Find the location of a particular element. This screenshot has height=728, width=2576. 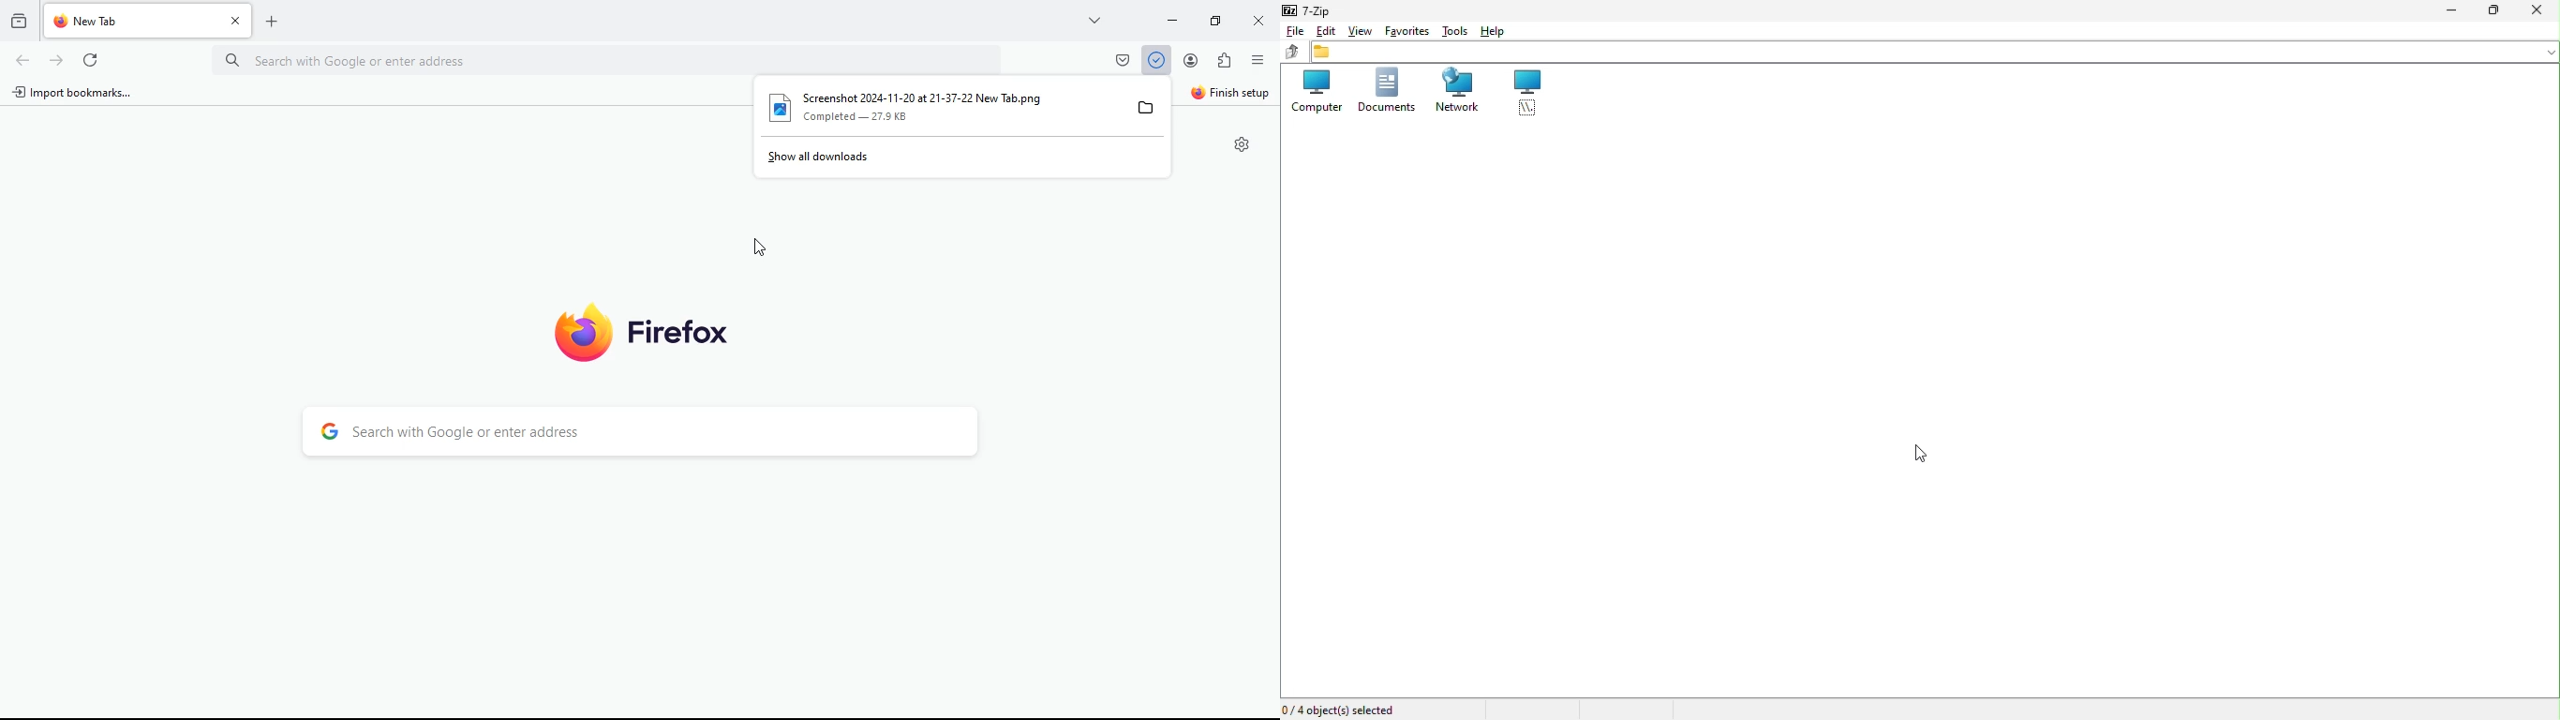

add tab is located at coordinates (271, 23).